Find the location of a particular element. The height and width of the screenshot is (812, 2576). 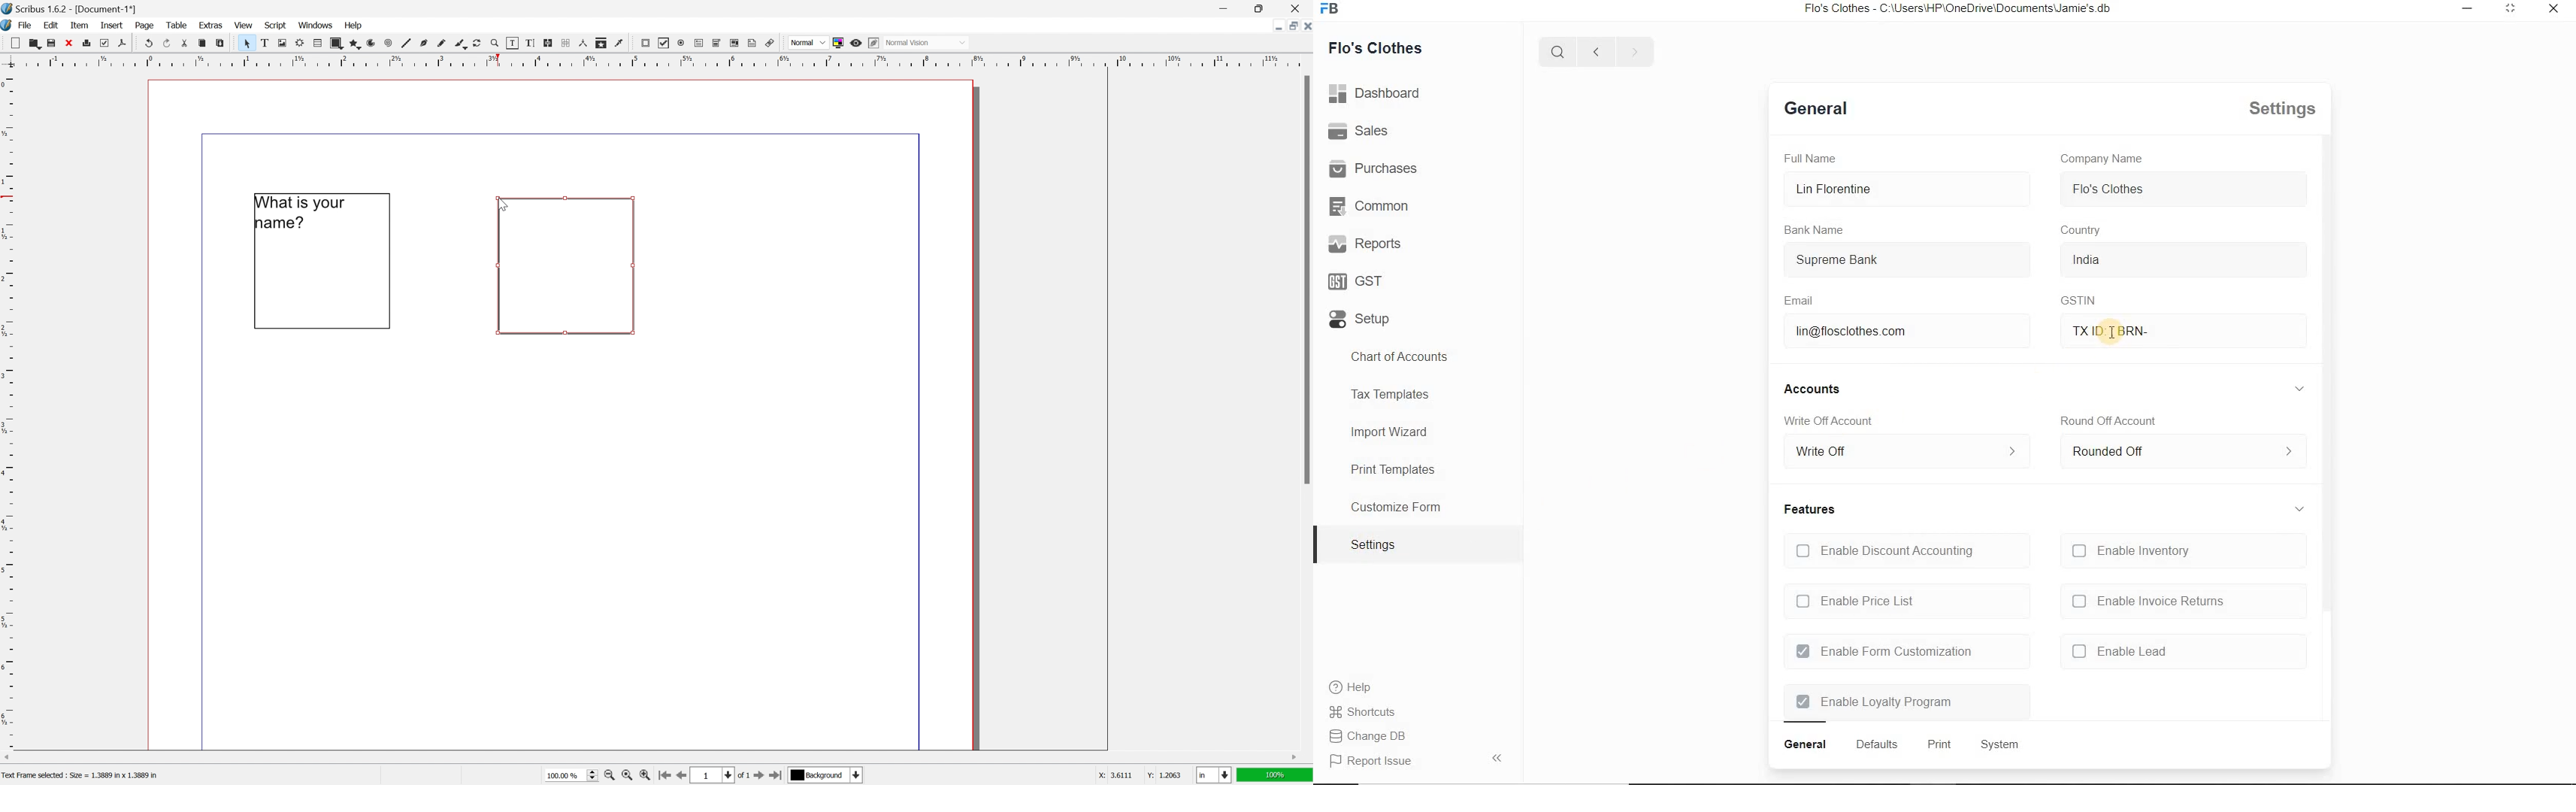

item is located at coordinates (81, 25).